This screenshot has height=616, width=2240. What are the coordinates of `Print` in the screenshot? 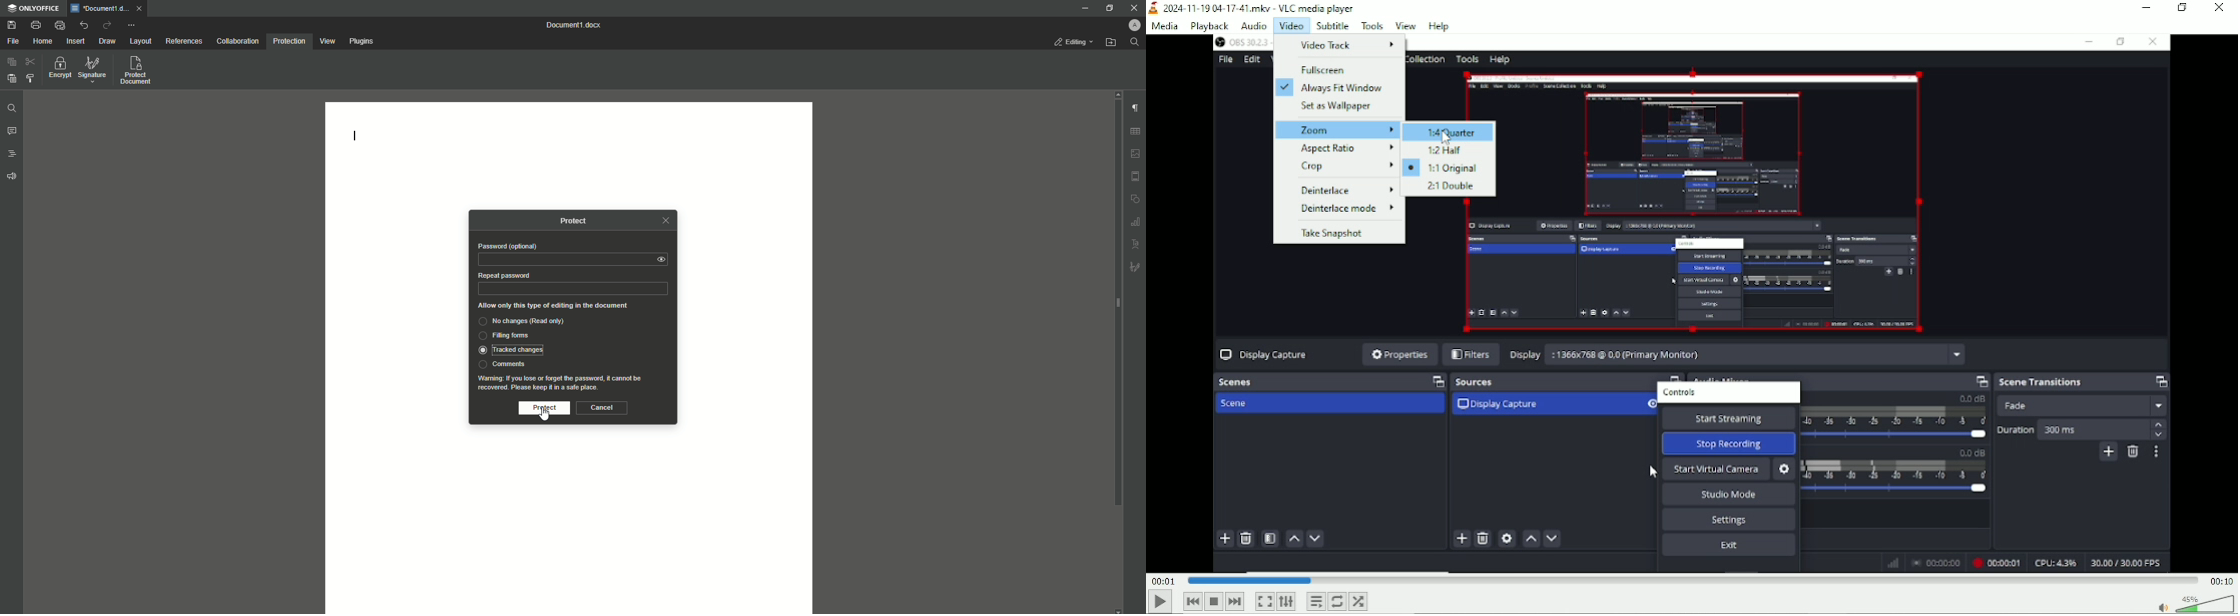 It's located at (34, 25).